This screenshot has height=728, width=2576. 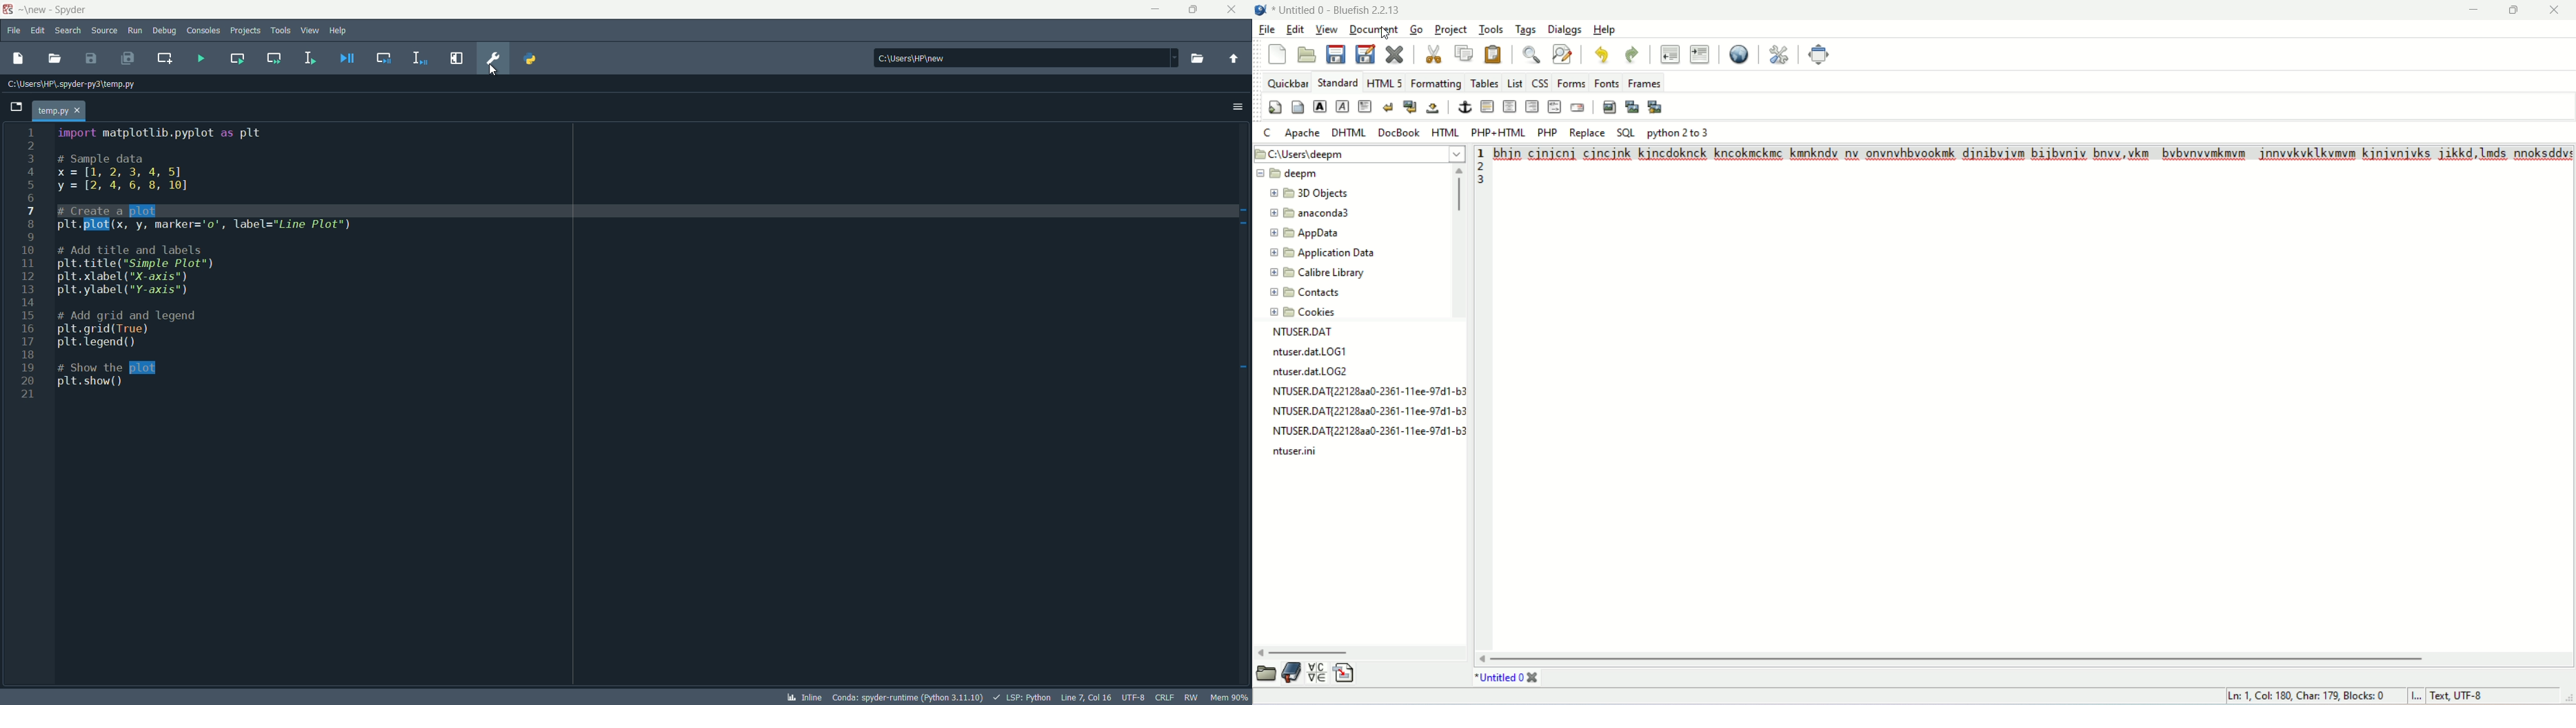 I want to click on file, so click(x=14, y=31).